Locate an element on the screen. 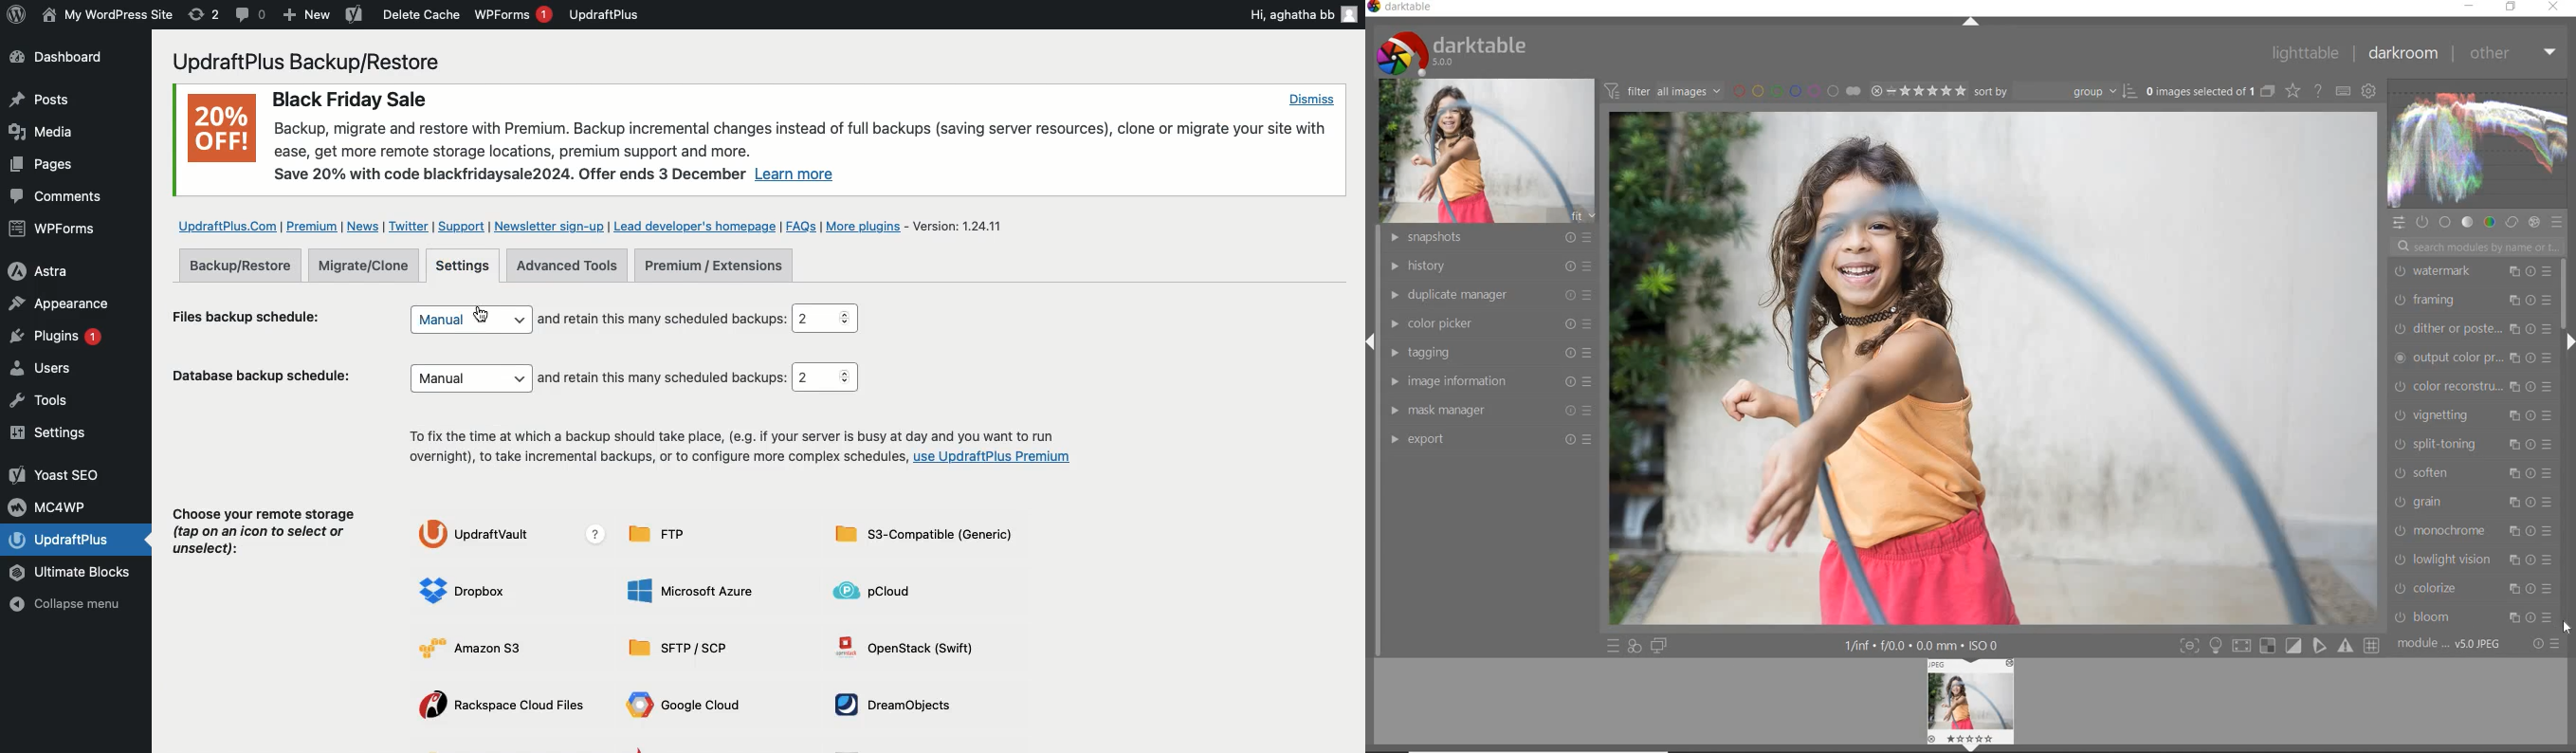  image preview is located at coordinates (1972, 705).